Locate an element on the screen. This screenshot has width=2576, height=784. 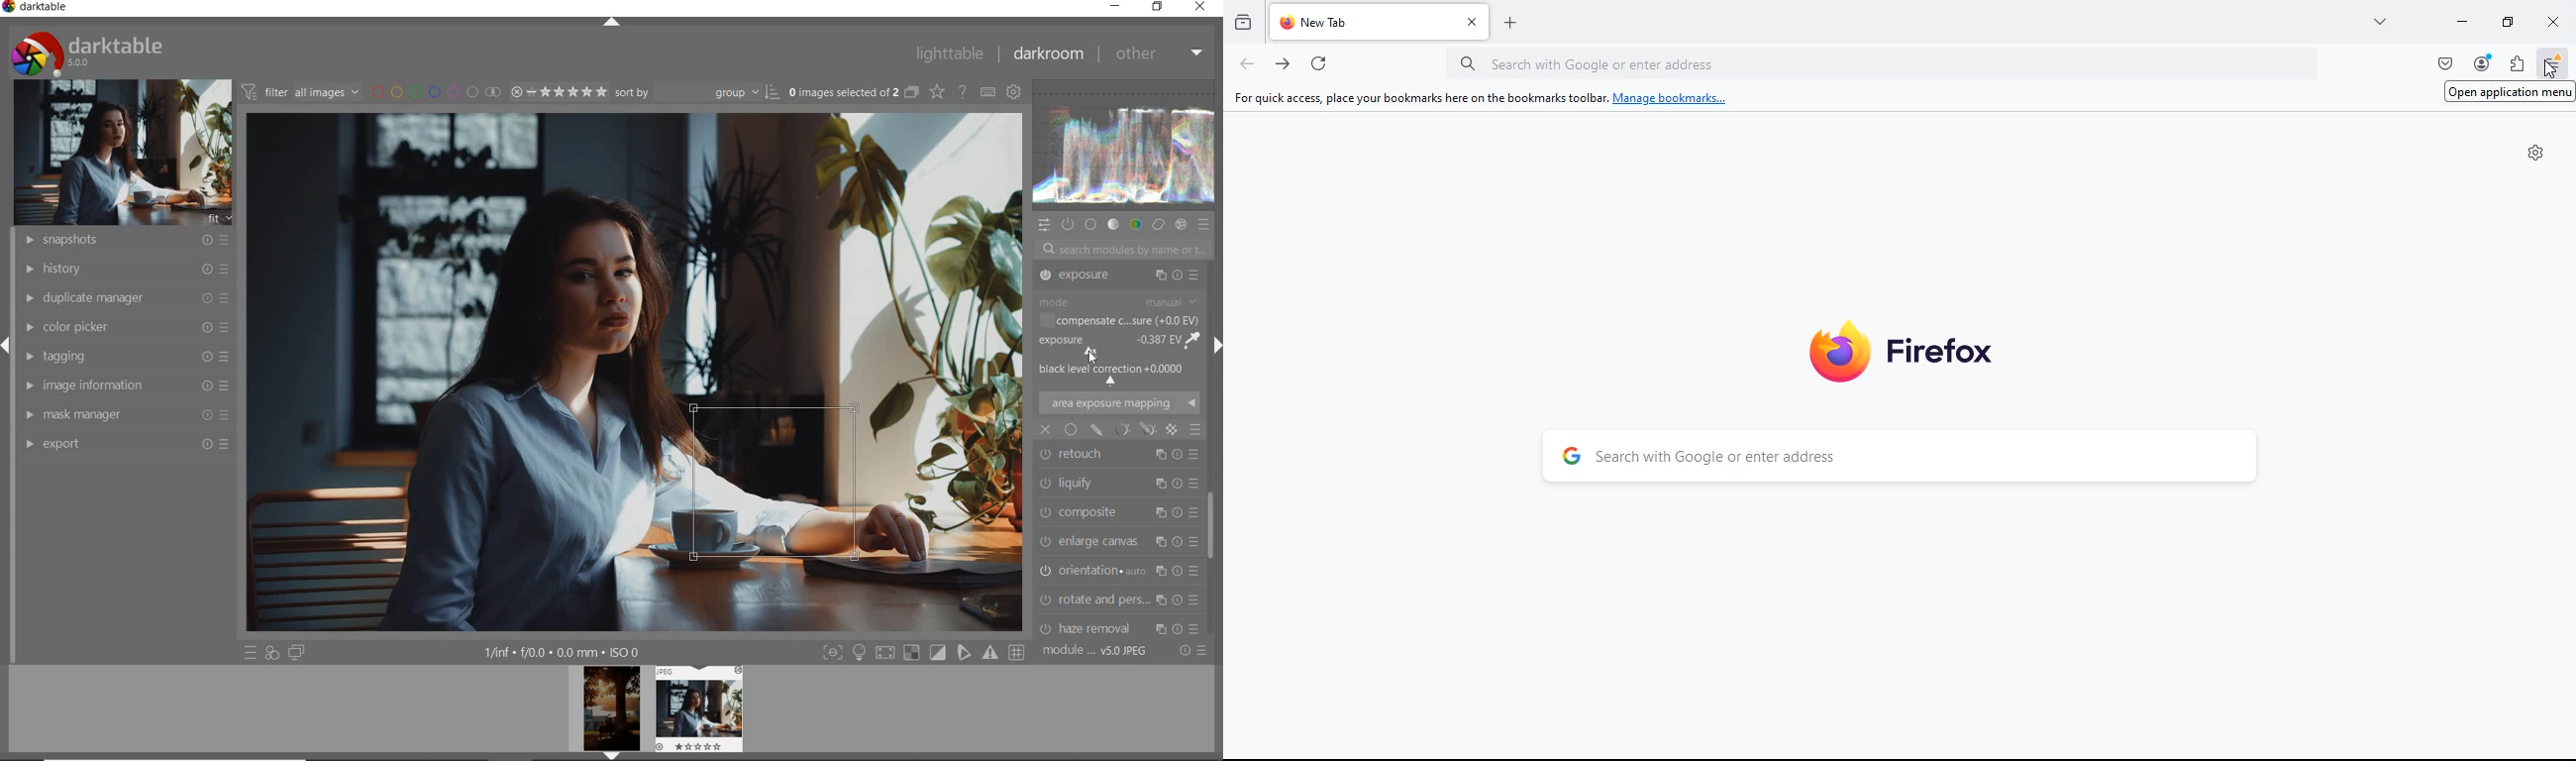
PRESET is located at coordinates (1206, 225).